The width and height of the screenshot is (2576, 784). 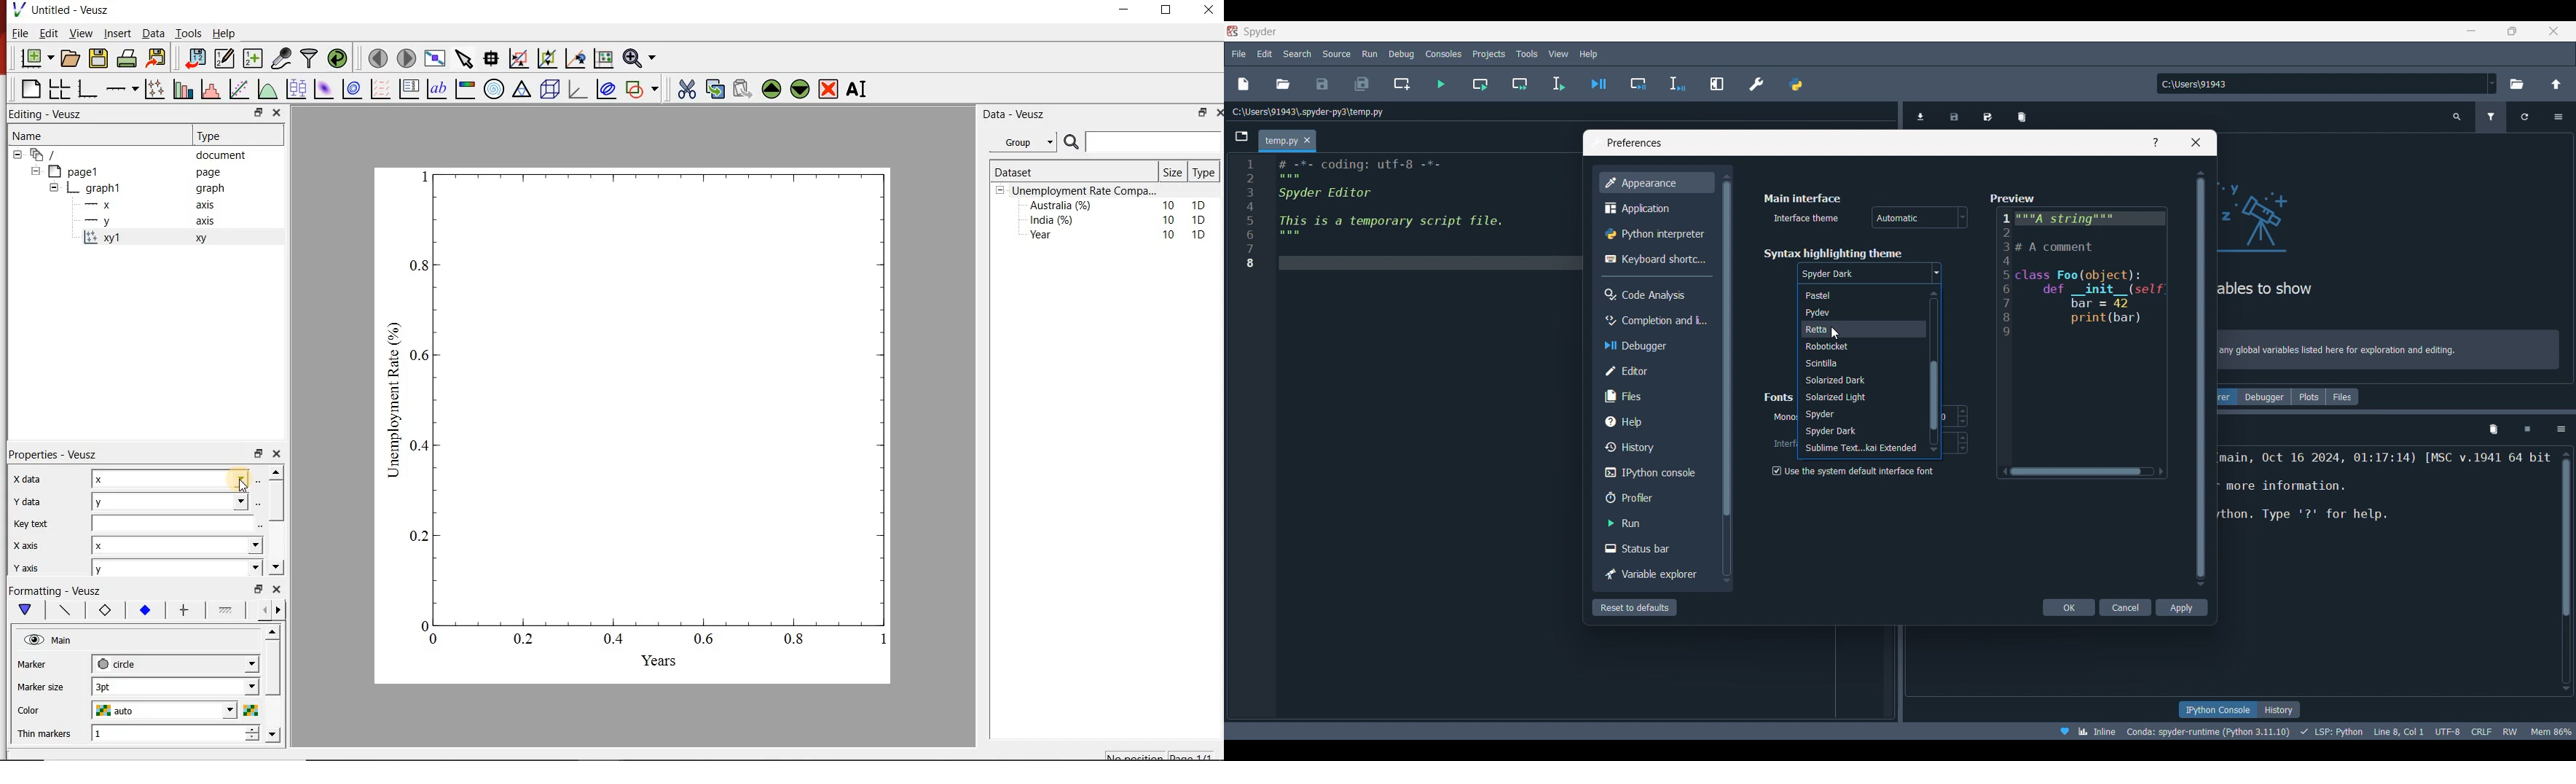 What do you see at coordinates (1656, 234) in the screenshot?
I see `Python interpreter` at bounding box center [1656, 234].